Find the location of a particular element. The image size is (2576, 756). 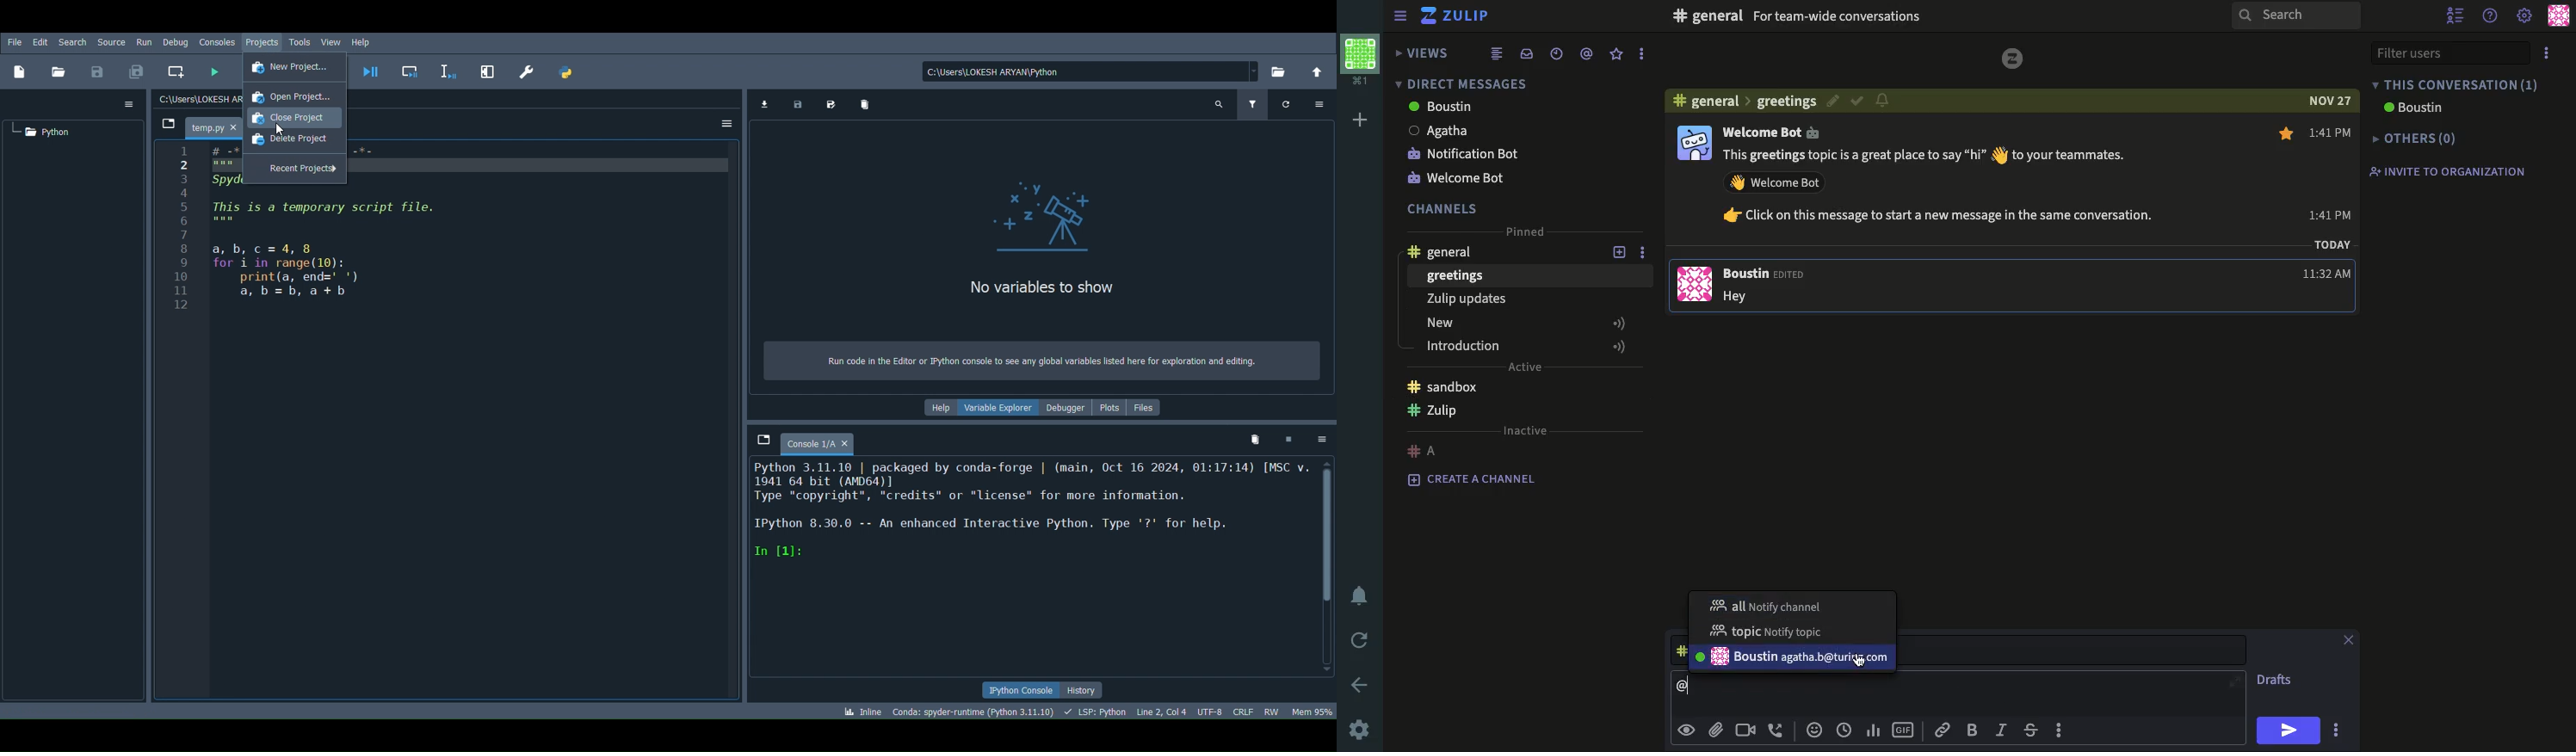

Welcome Bot is located at coordinates (1772, 131).